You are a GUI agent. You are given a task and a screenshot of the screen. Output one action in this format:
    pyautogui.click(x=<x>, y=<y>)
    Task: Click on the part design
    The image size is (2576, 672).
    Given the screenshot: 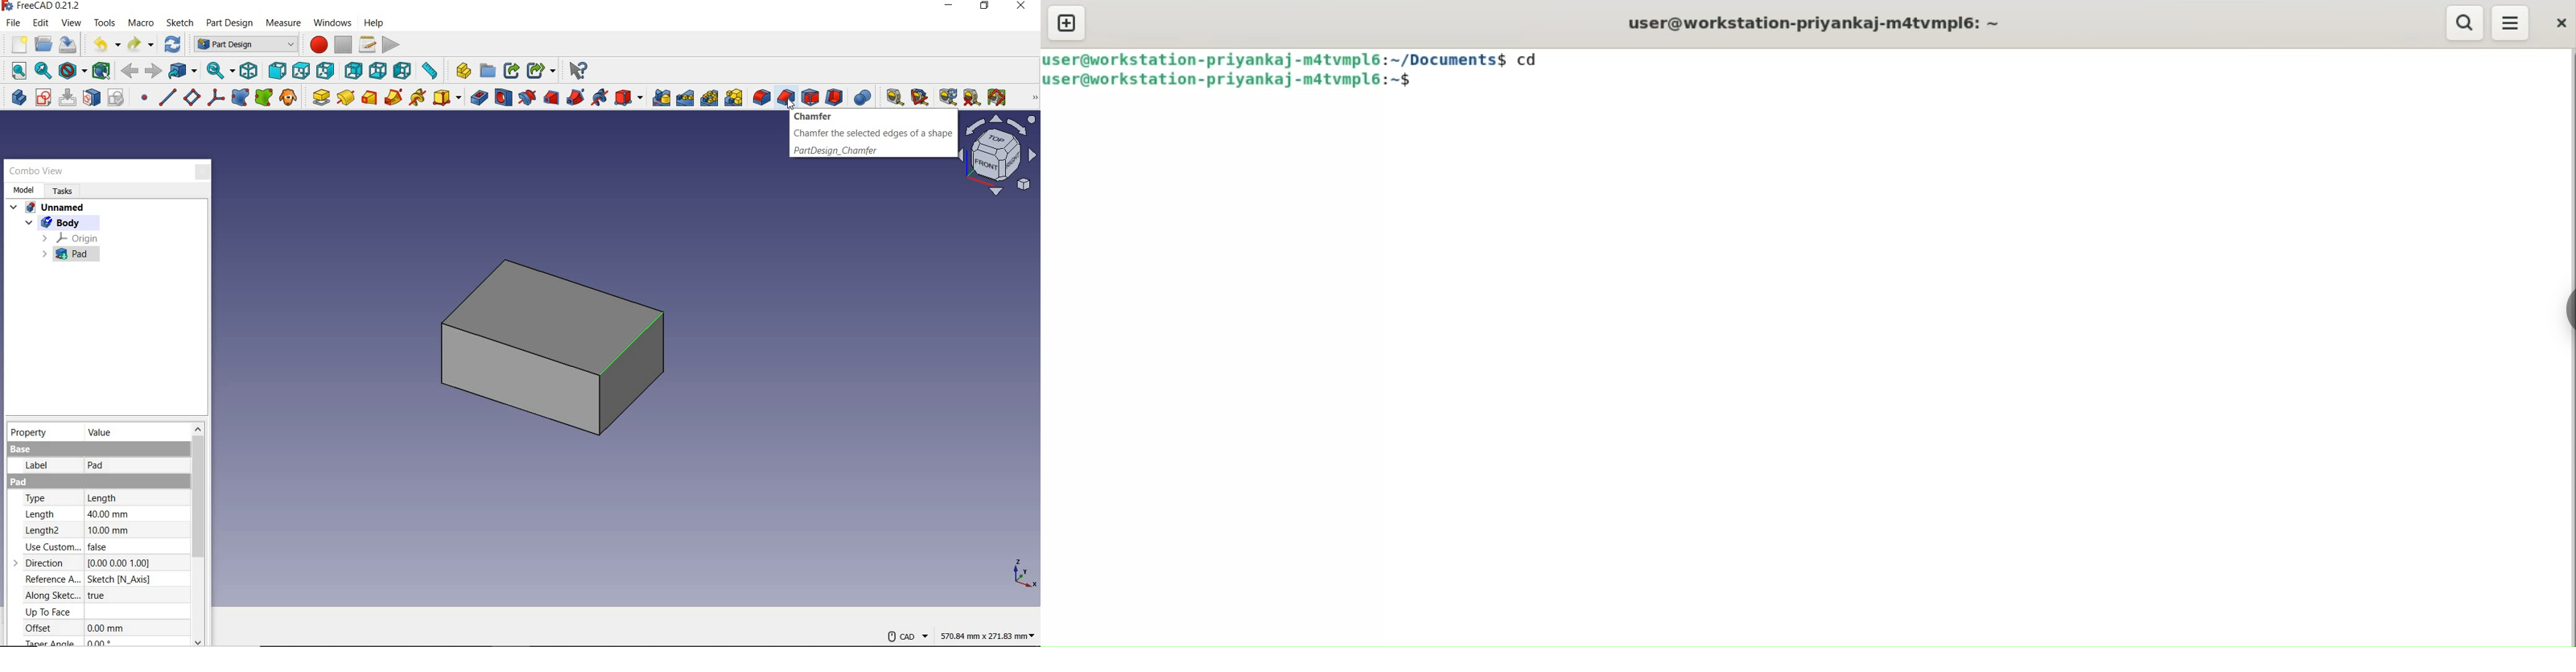 What is the action you would take?
    pyautogui.click(x=230, y=24)
    